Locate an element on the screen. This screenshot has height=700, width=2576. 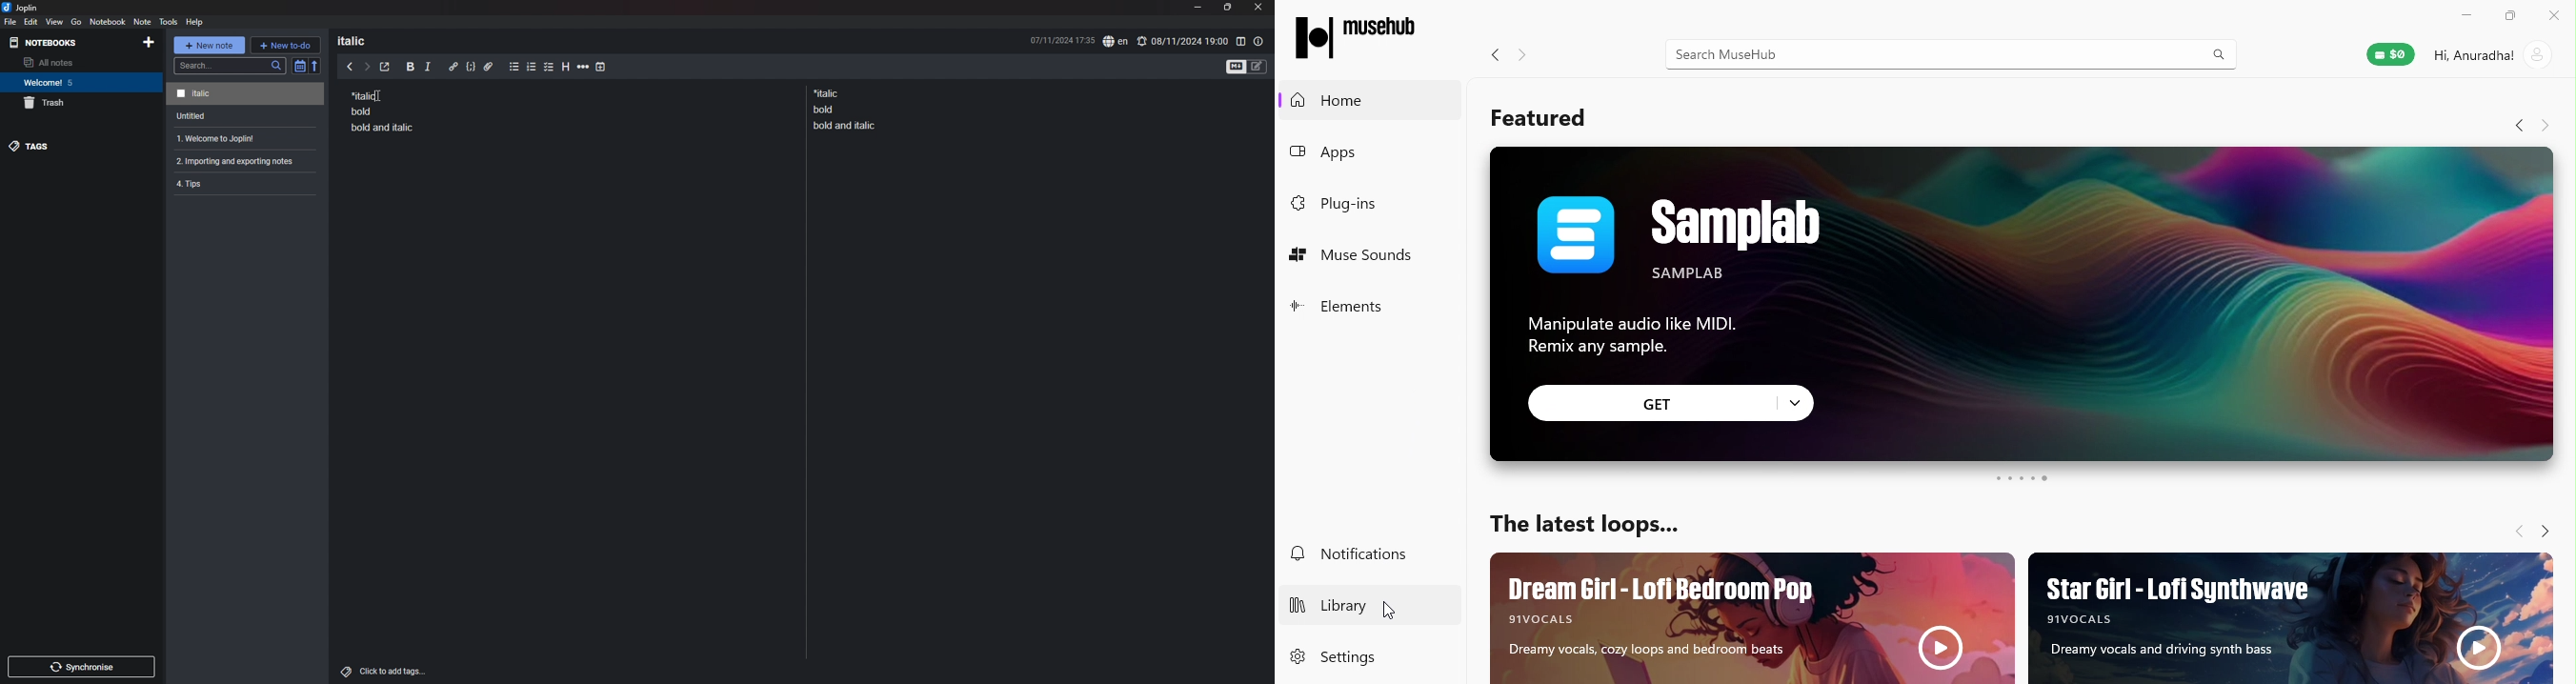
all notes is located at coordinates (78, 62).